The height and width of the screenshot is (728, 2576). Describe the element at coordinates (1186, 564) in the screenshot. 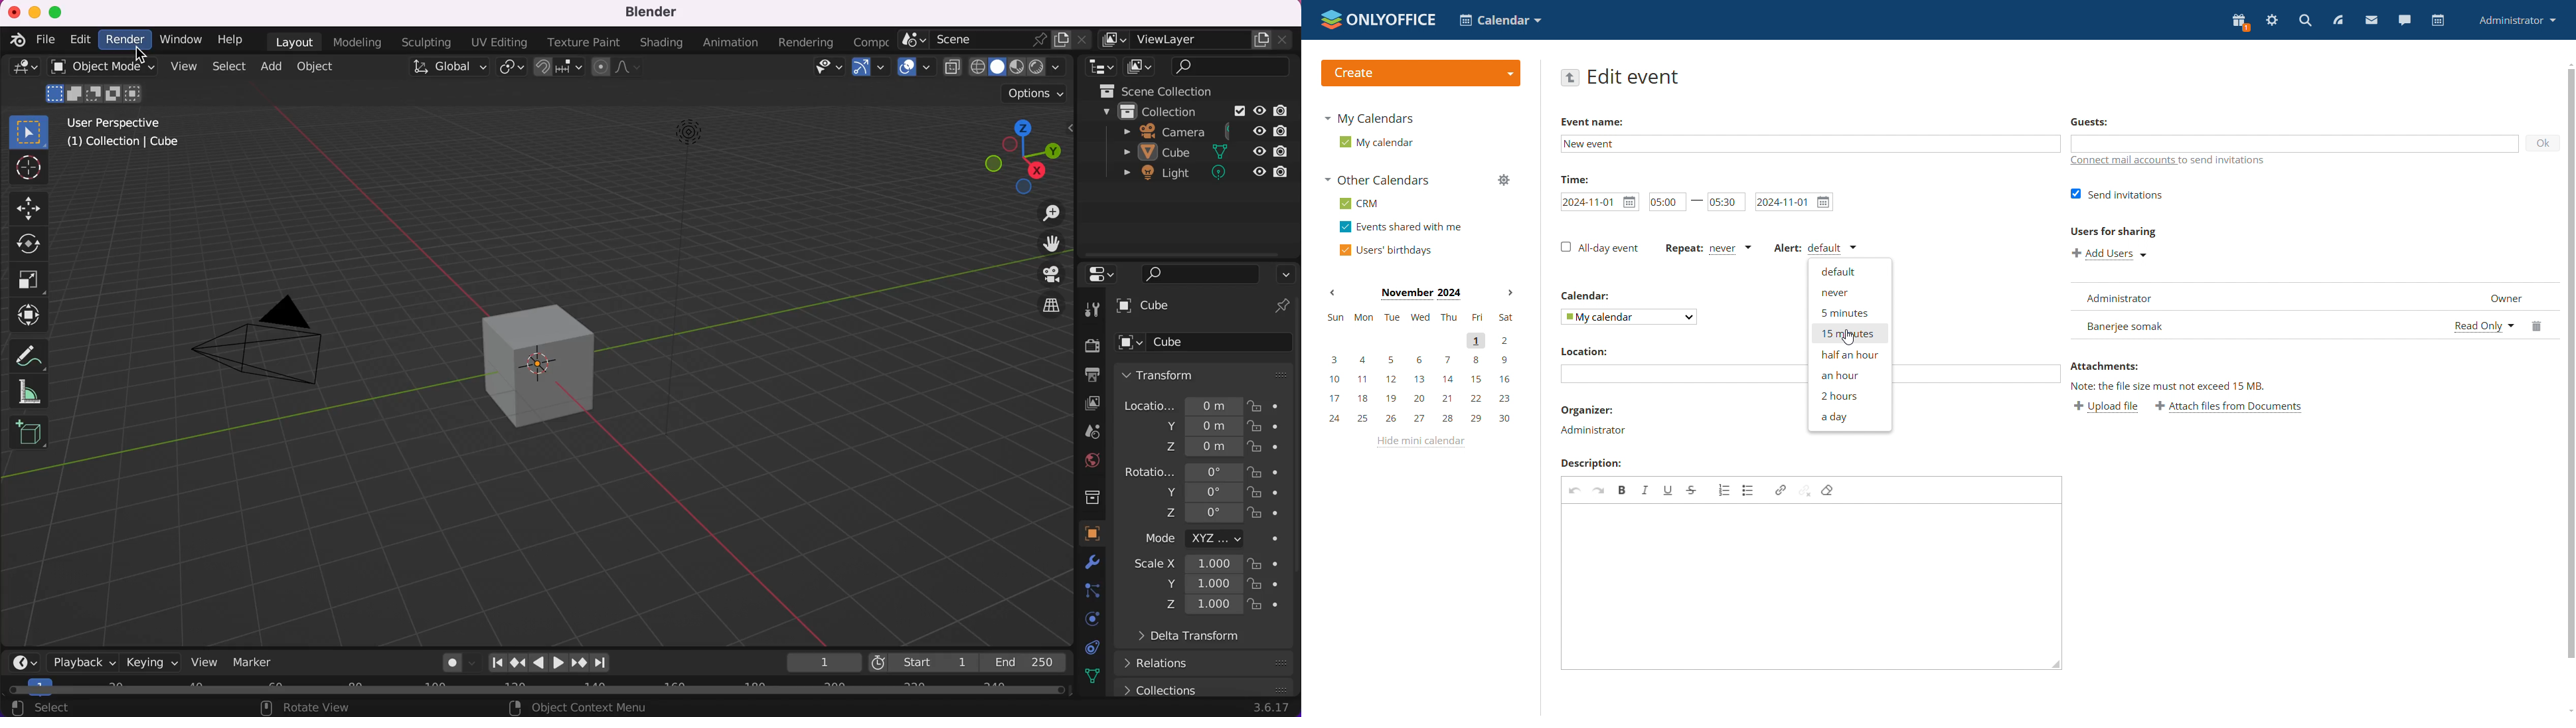

I see `scale x 1.000` at that location.